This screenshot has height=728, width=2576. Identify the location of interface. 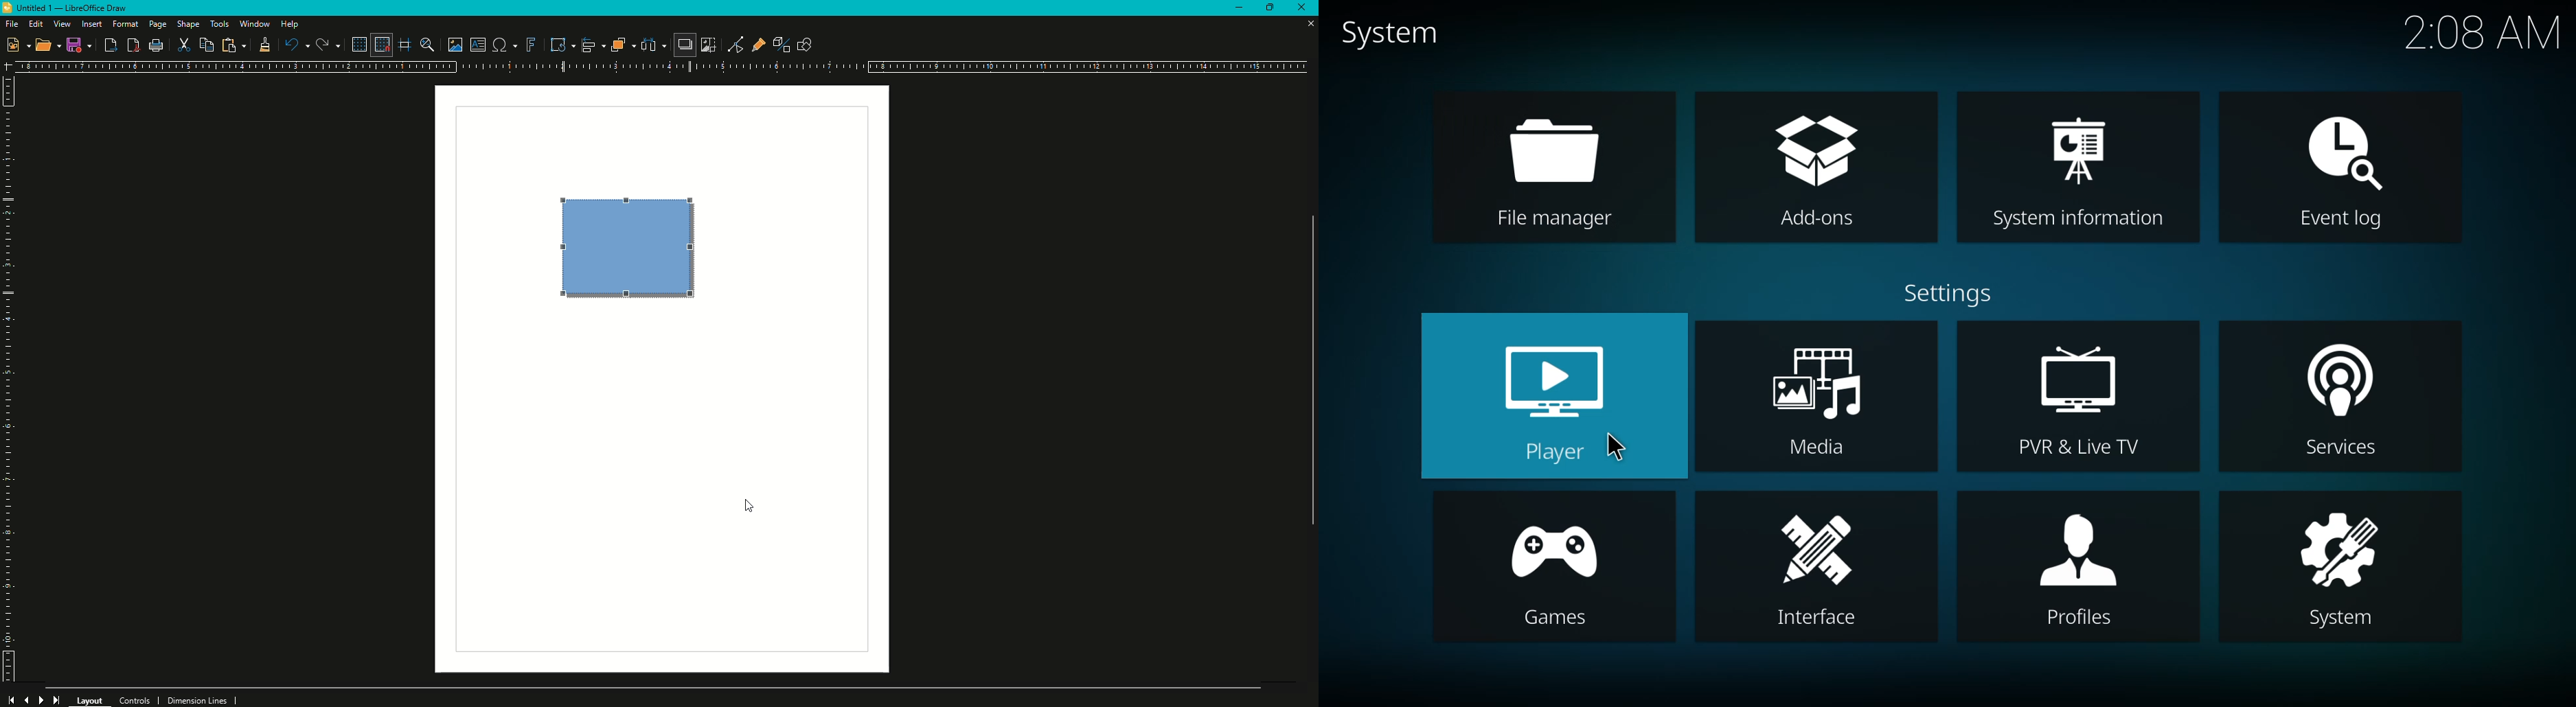
(1818, 570).